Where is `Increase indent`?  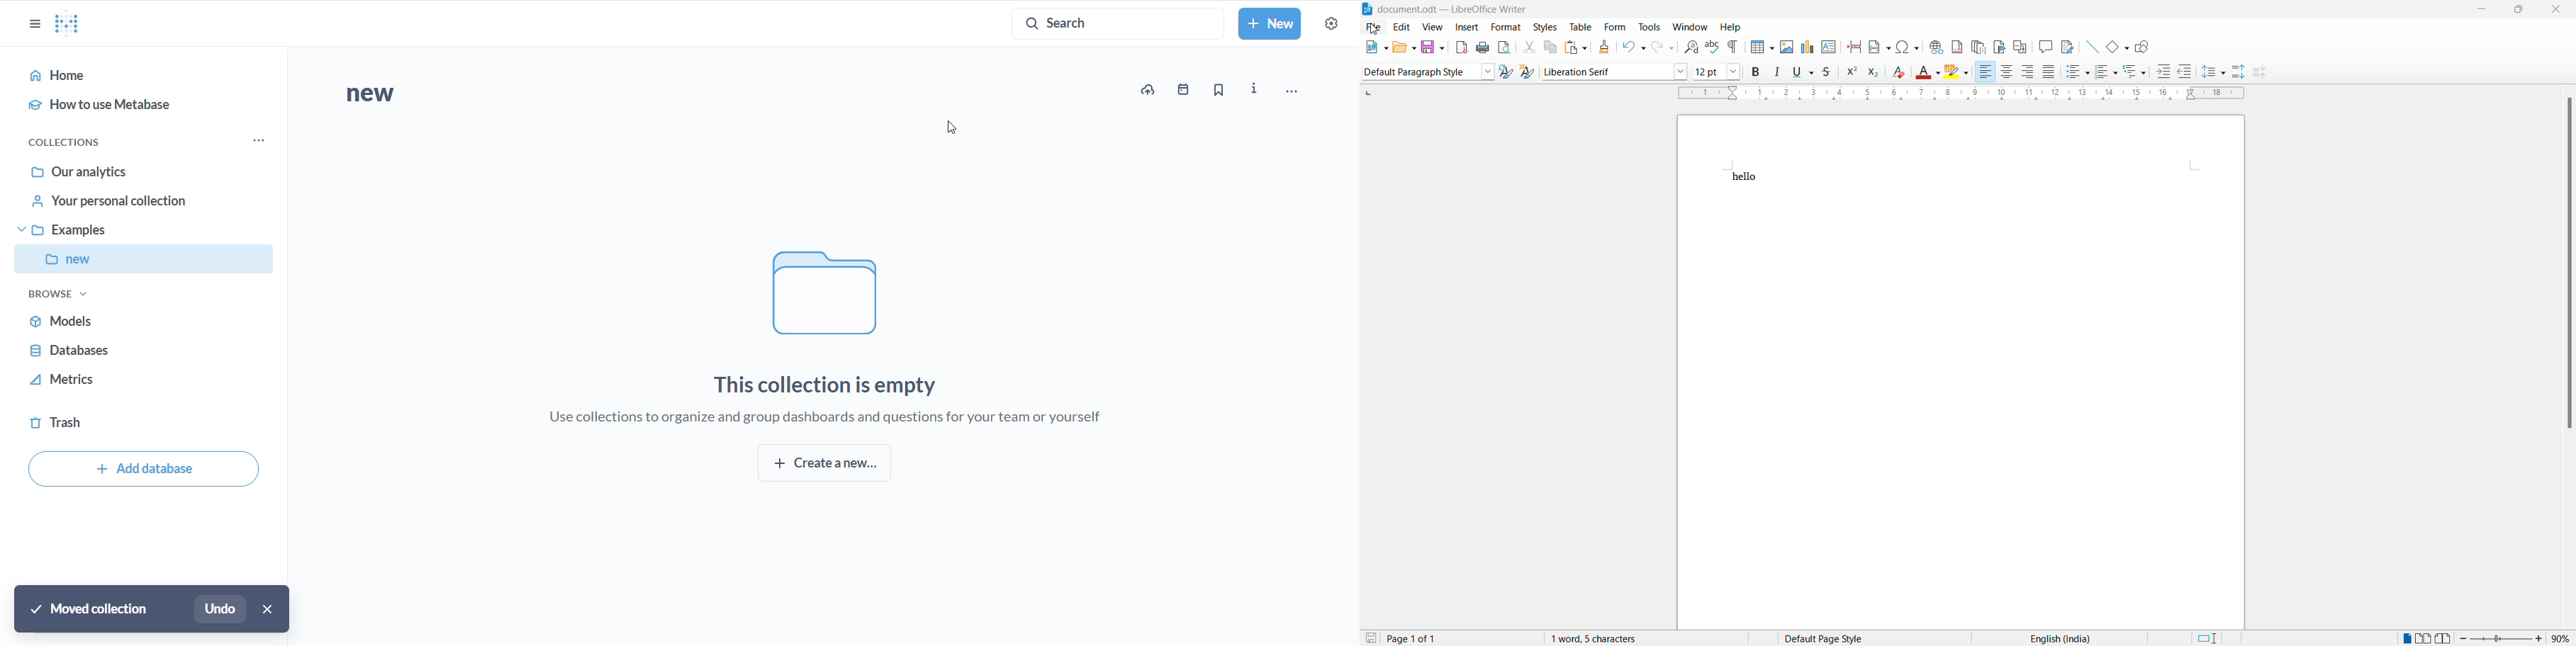
Increase indent is located at coordinates (2164, 71).